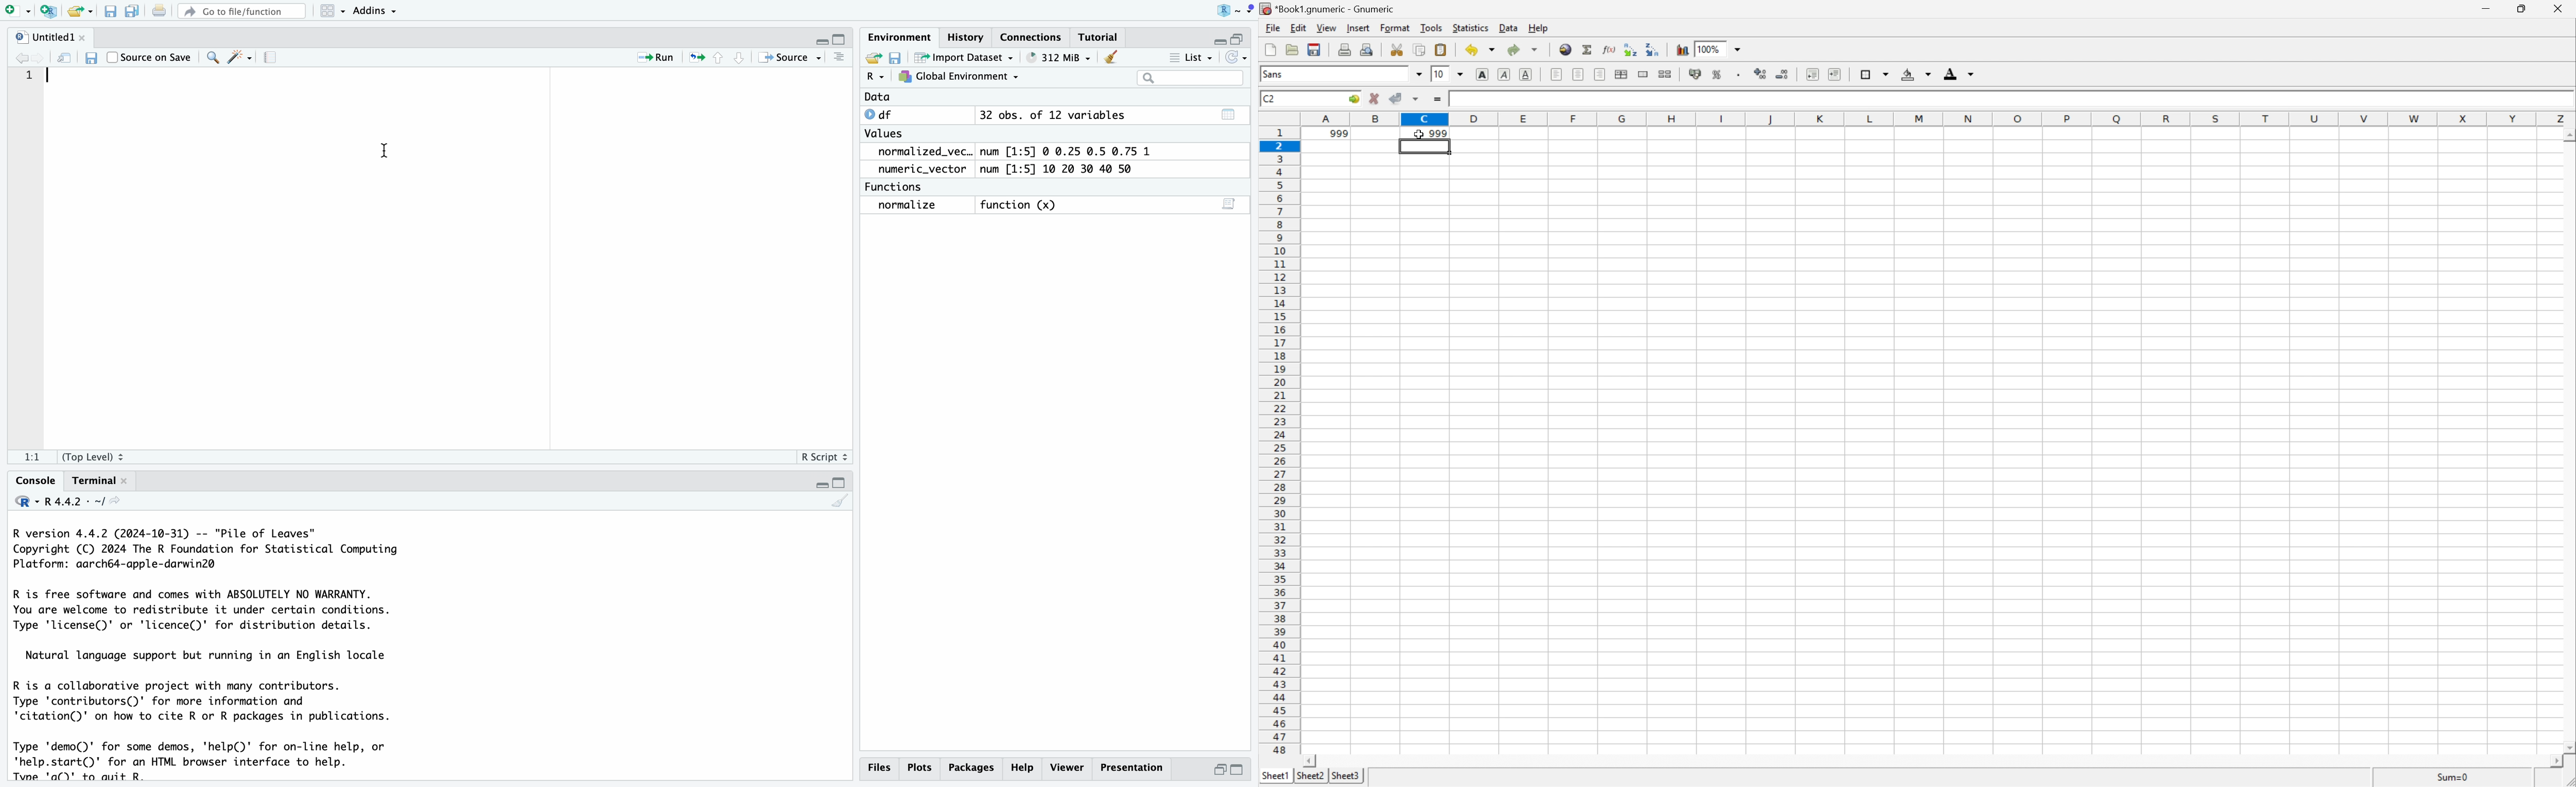 The width and height of the screenshot is (2576, 812). What do you see at coordinates (897, 56) in the screenshot?
I see `save` at bounding box center [897, 56].